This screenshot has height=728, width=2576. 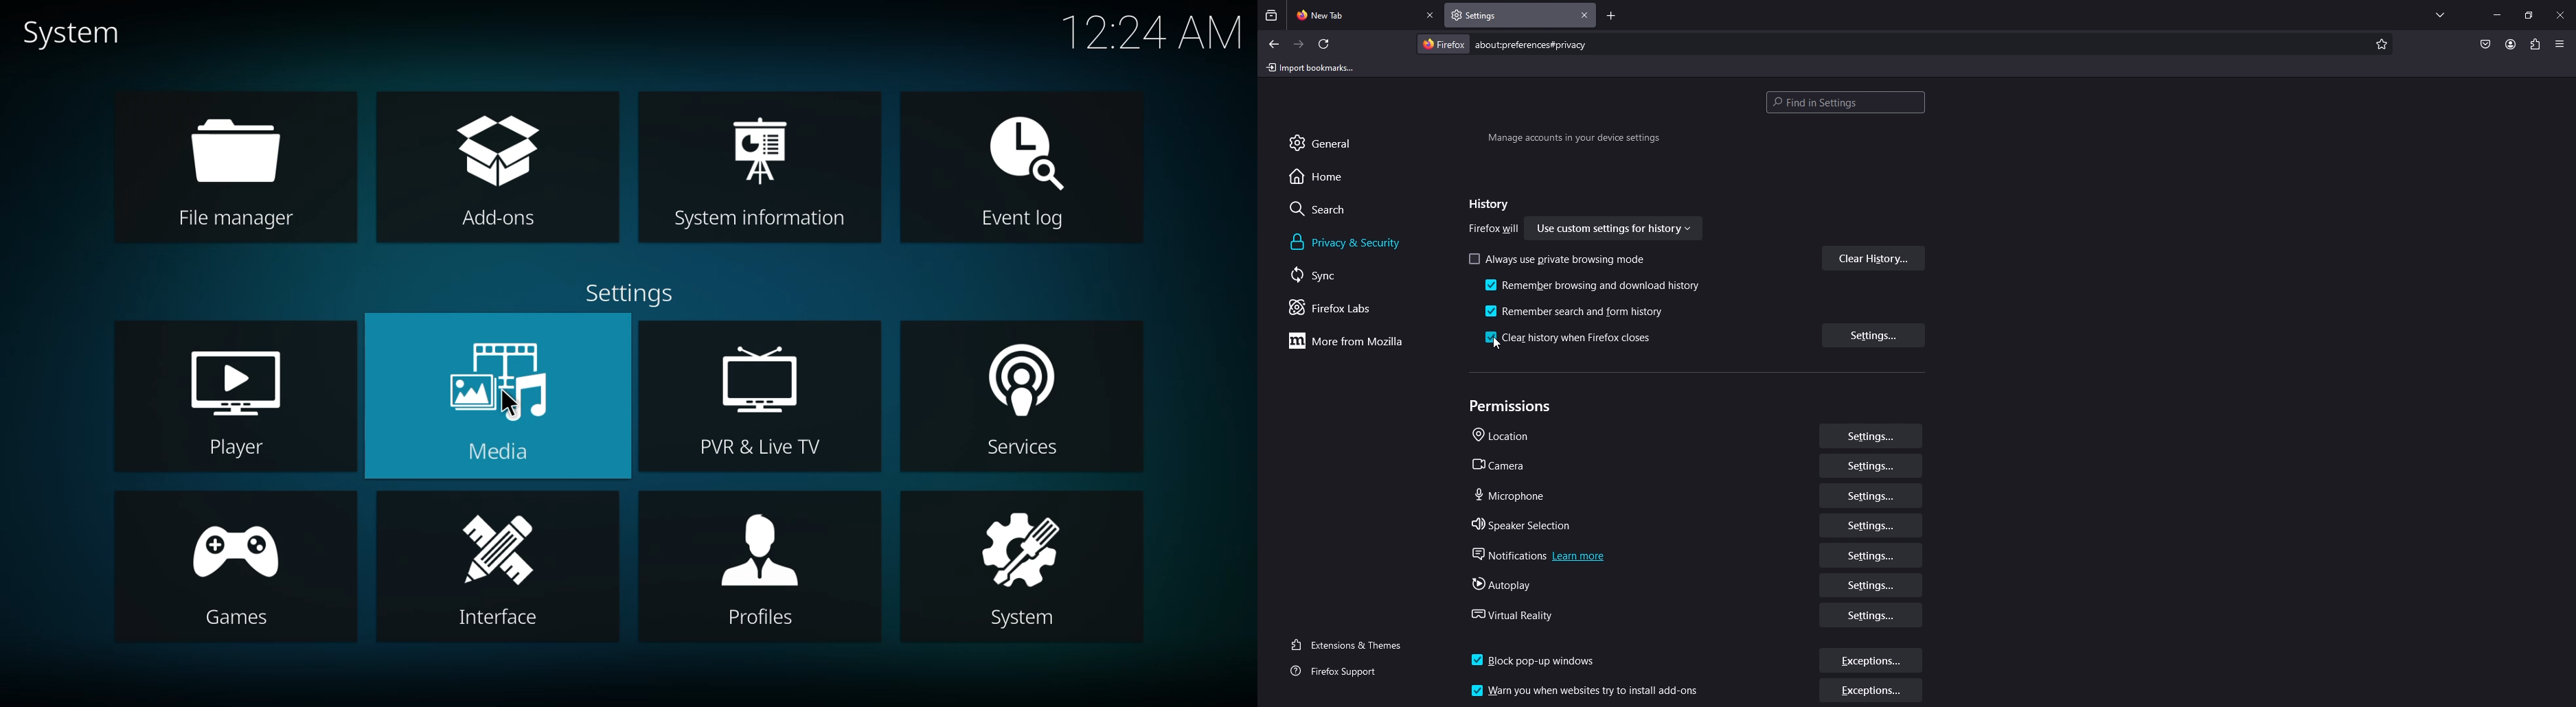 I want to click on cursor, so click(x=1496, y=345).